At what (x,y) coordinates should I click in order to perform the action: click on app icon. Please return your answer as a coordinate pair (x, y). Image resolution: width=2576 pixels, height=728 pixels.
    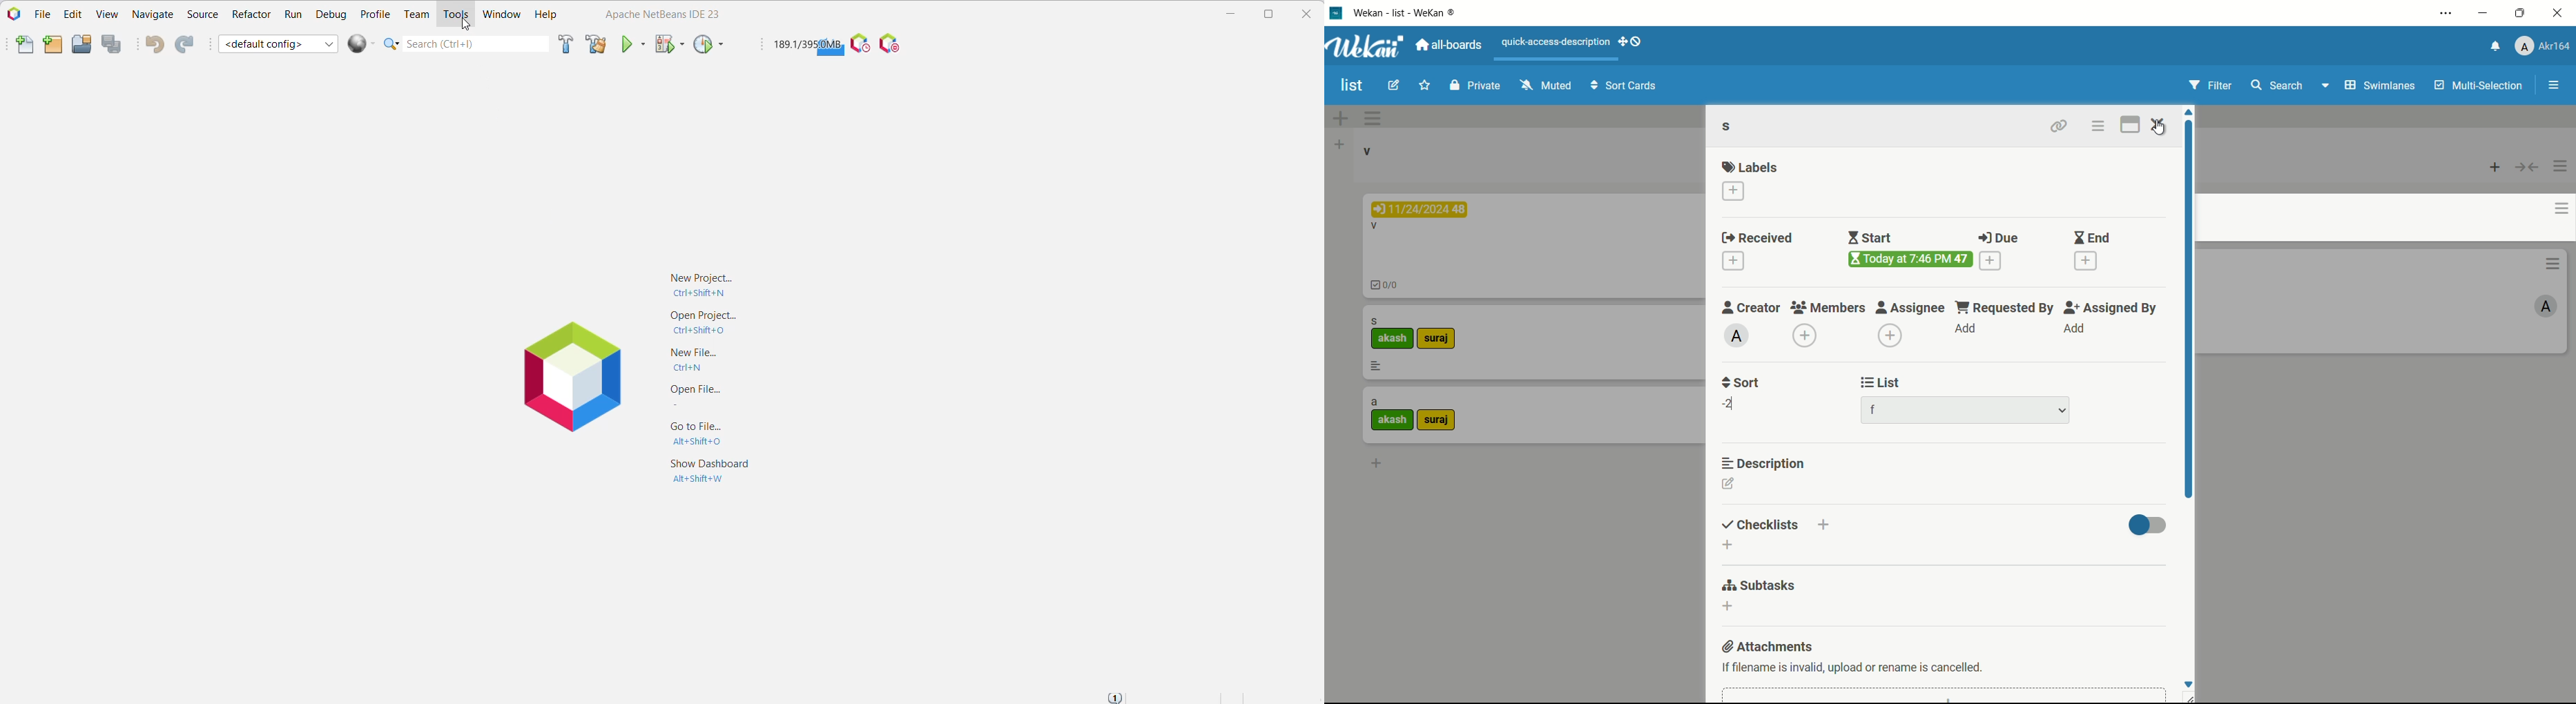
    Looking at the image, I should click on (1337, 13).